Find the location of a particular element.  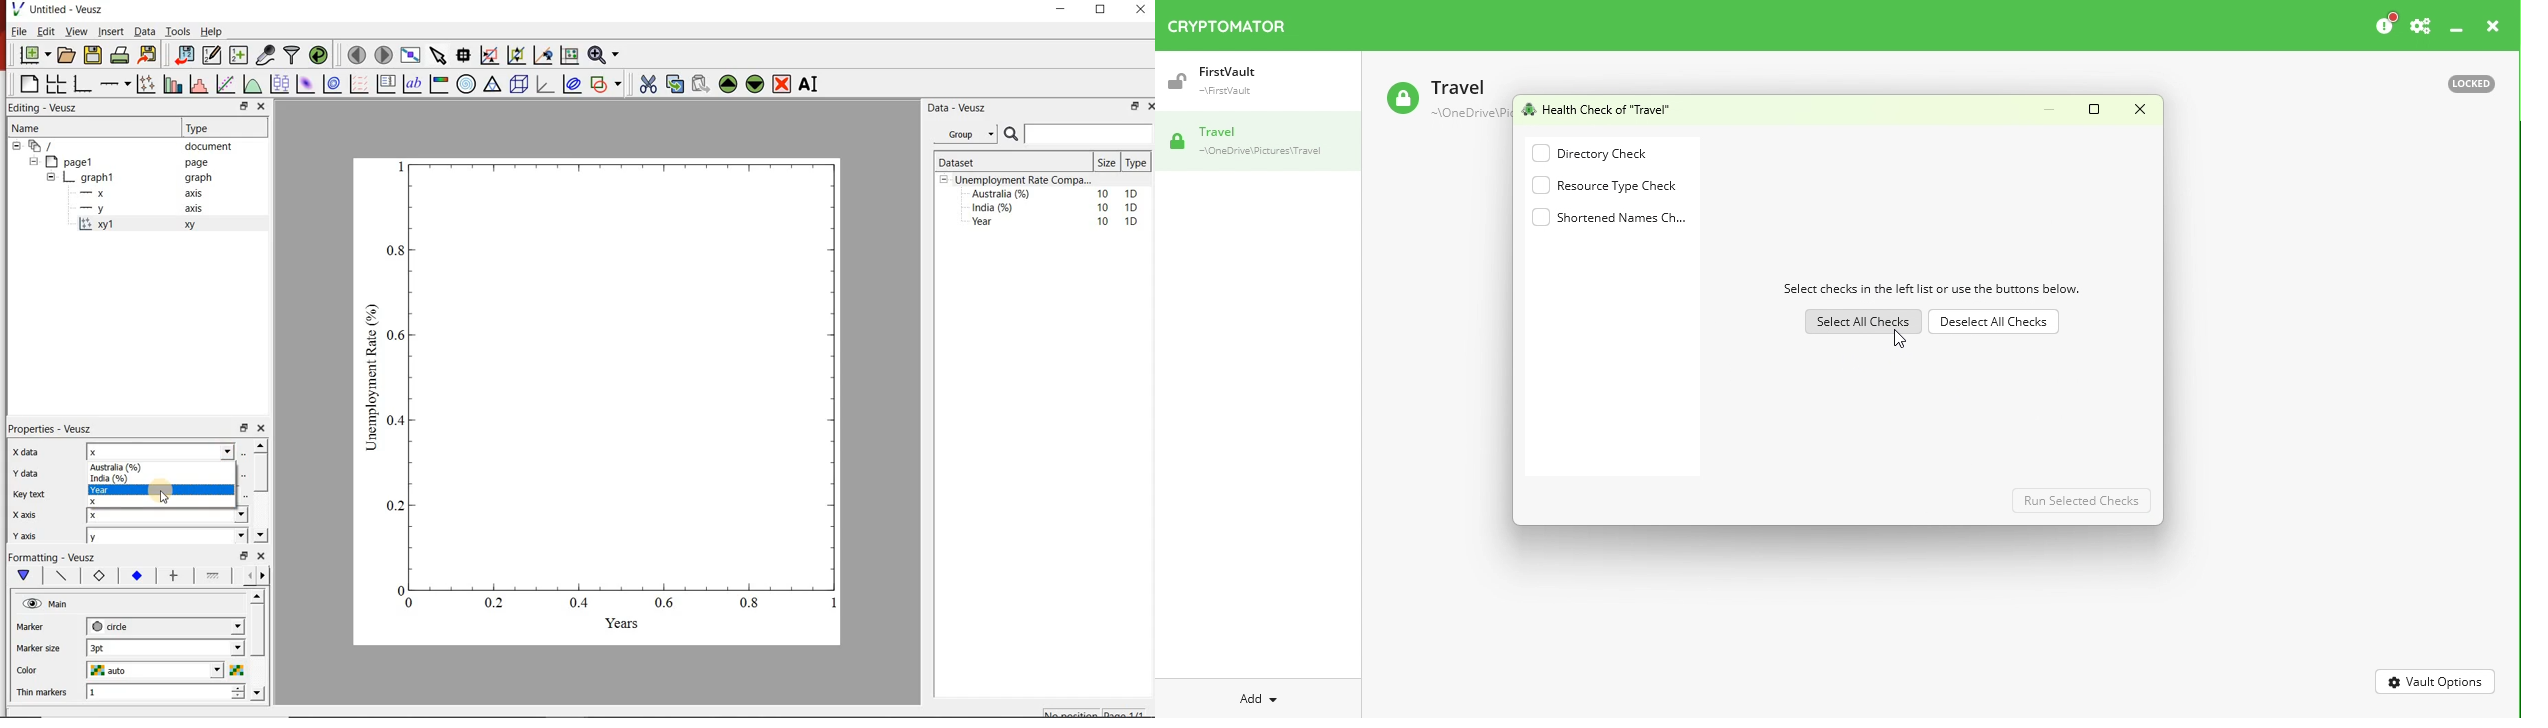

Minimize is located at coordinates (2053, 107).